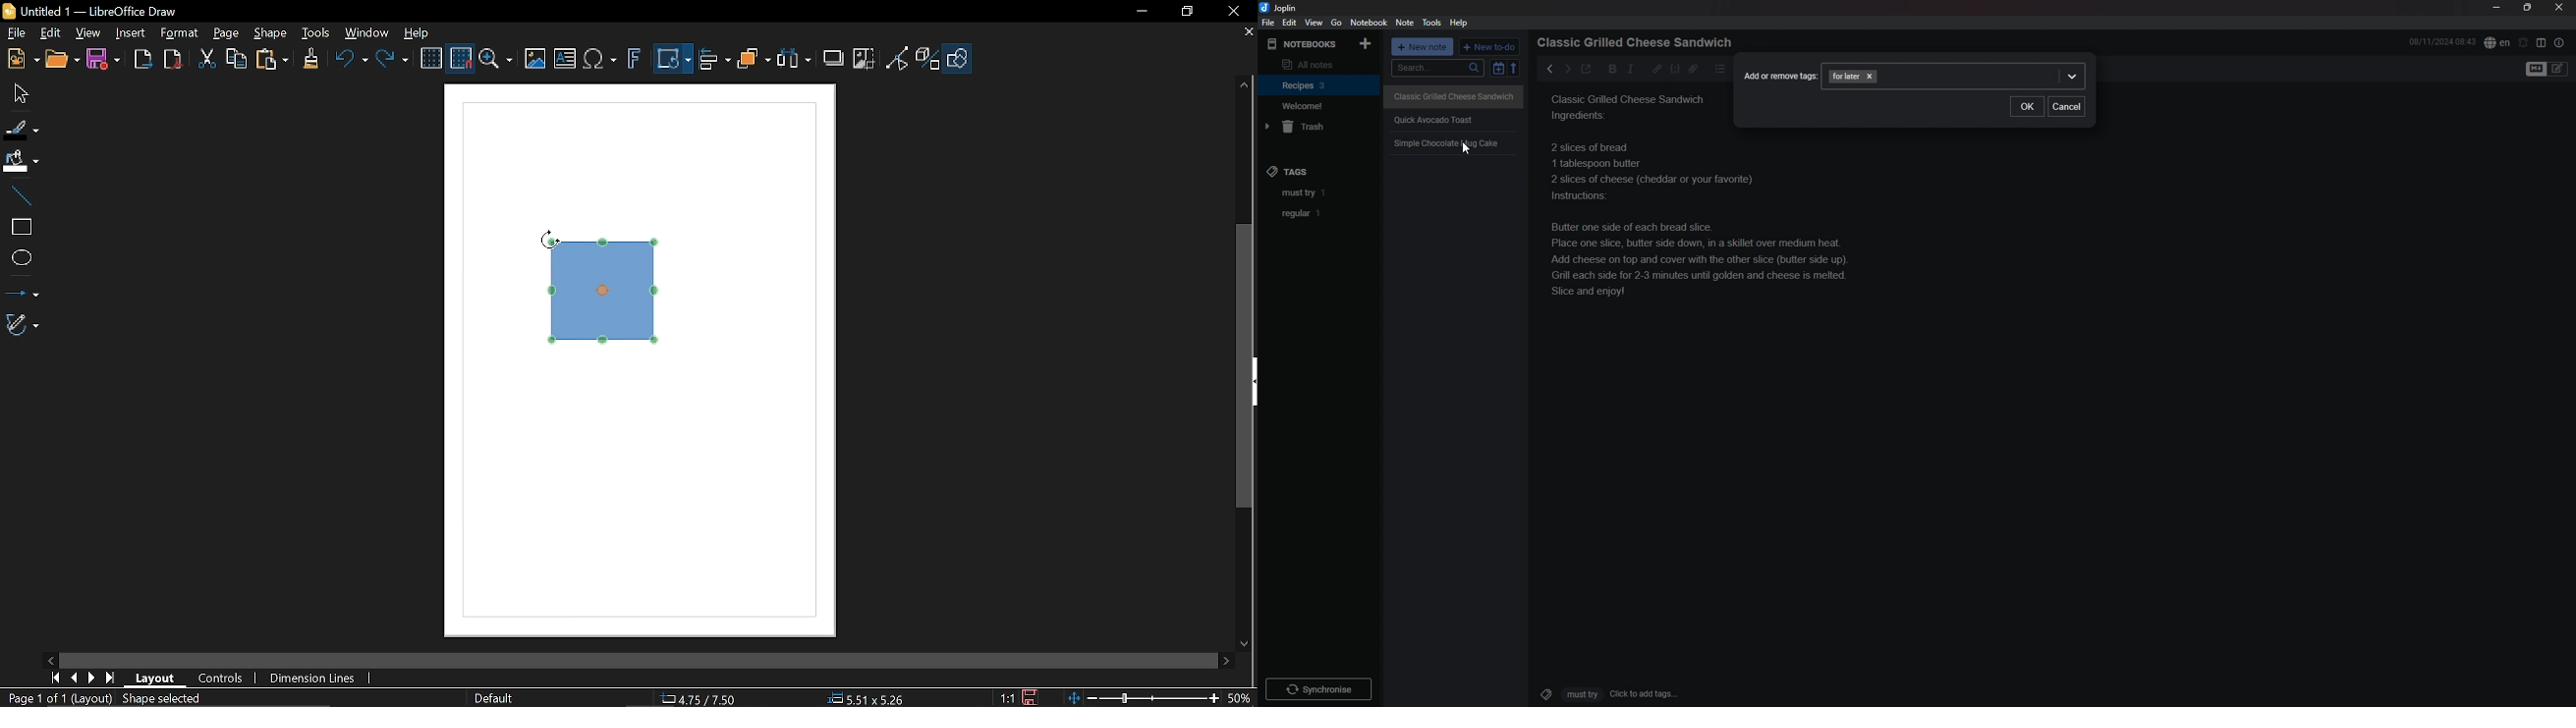 The height and width of the screenshot is (728, 2576). I want to click on Toggle extrusion, so click(928, 58).